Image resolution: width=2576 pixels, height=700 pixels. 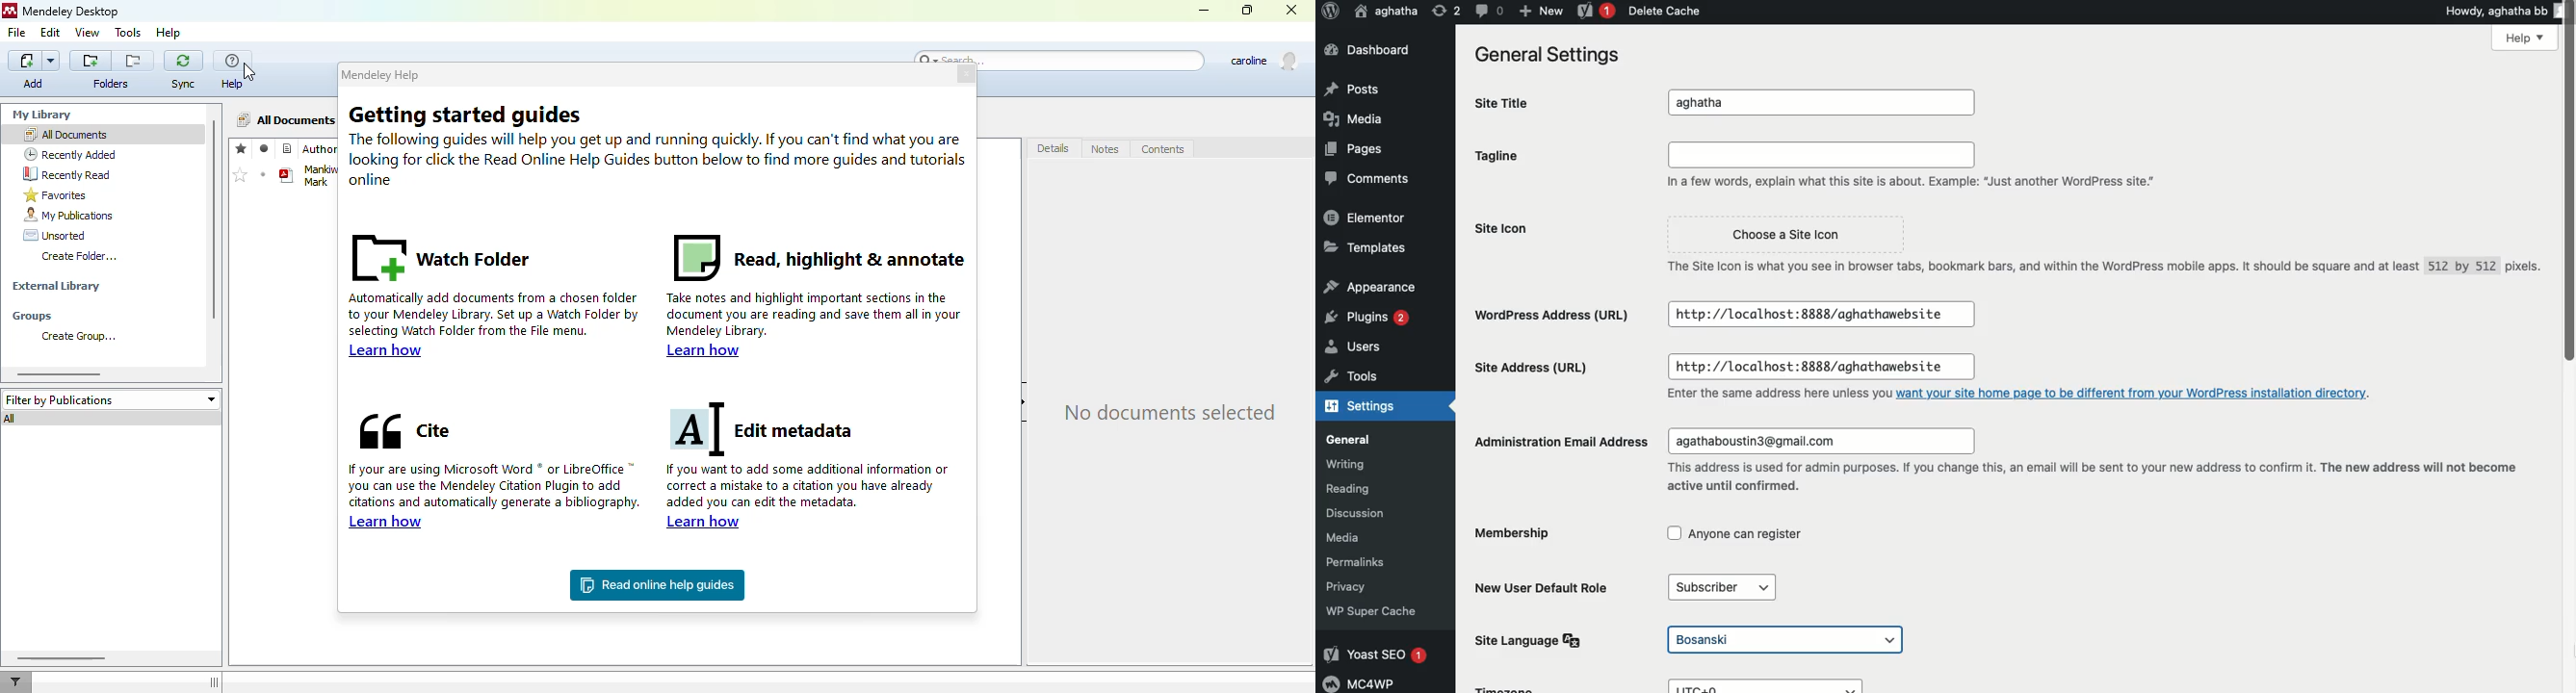 I want to click on hide, so click(x=1024, y=402).